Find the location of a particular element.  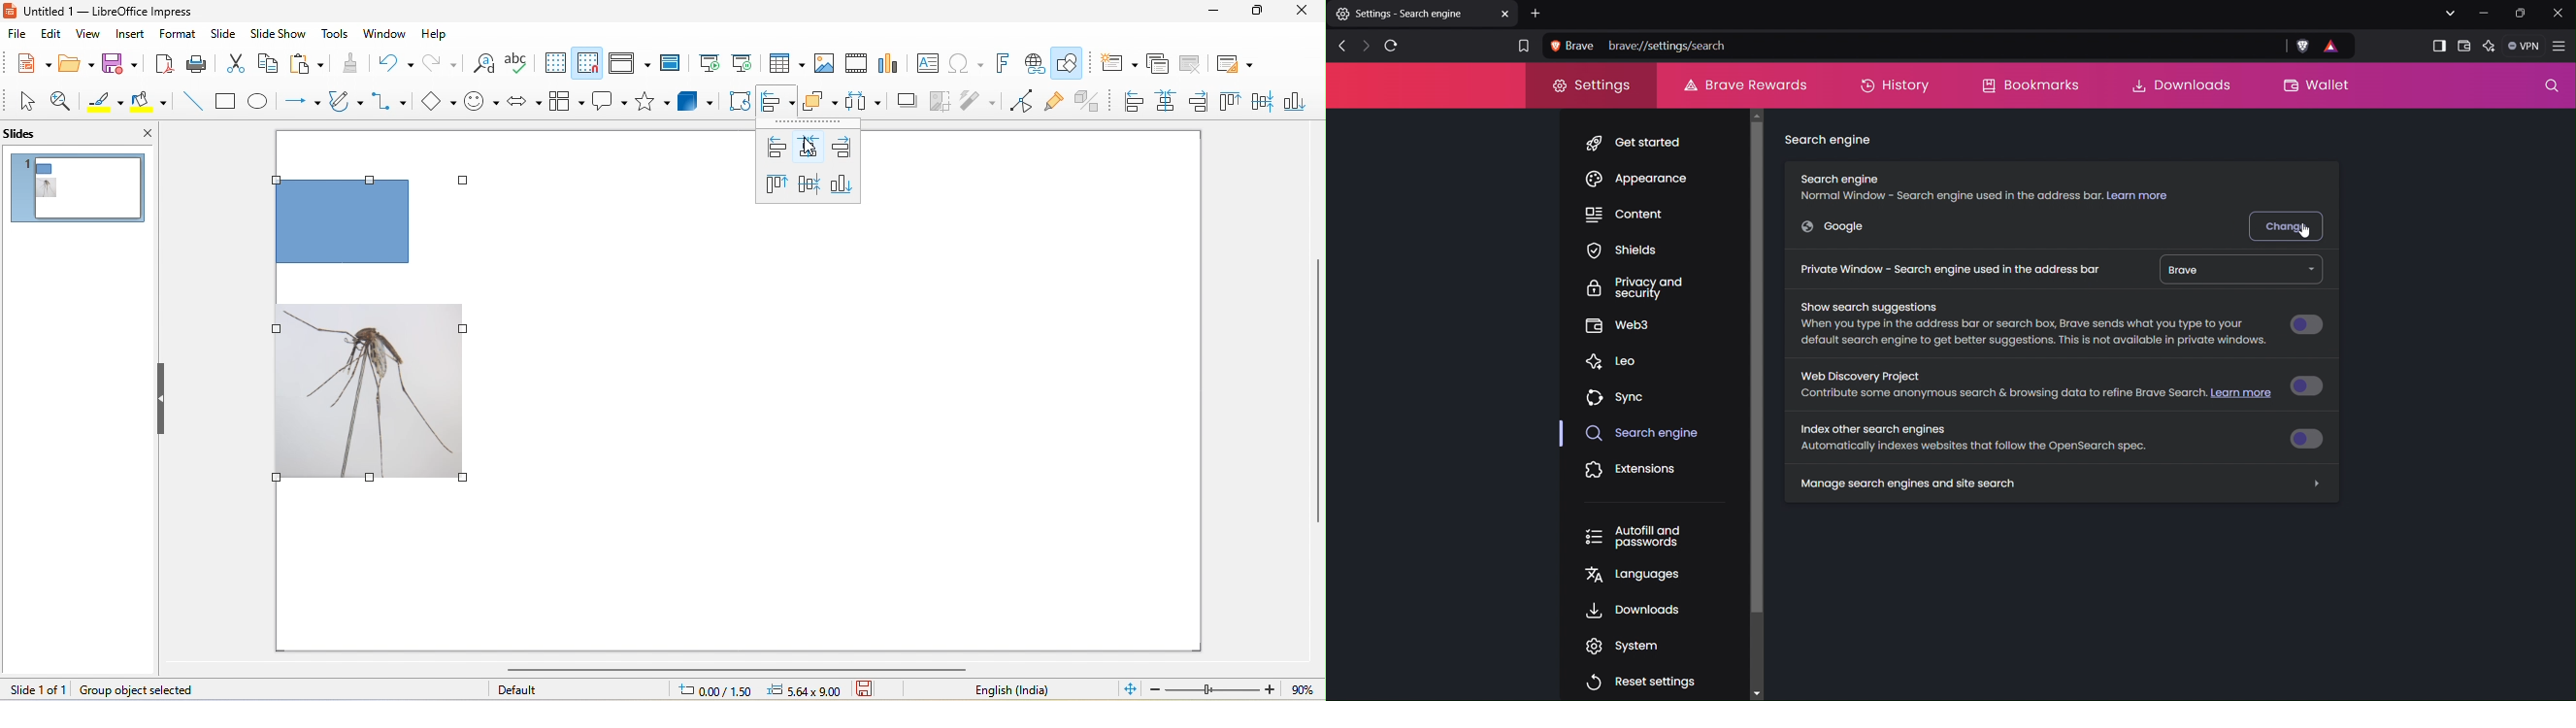

Private Window - Search engine used in address bar is located at coordinates (1948, 268).